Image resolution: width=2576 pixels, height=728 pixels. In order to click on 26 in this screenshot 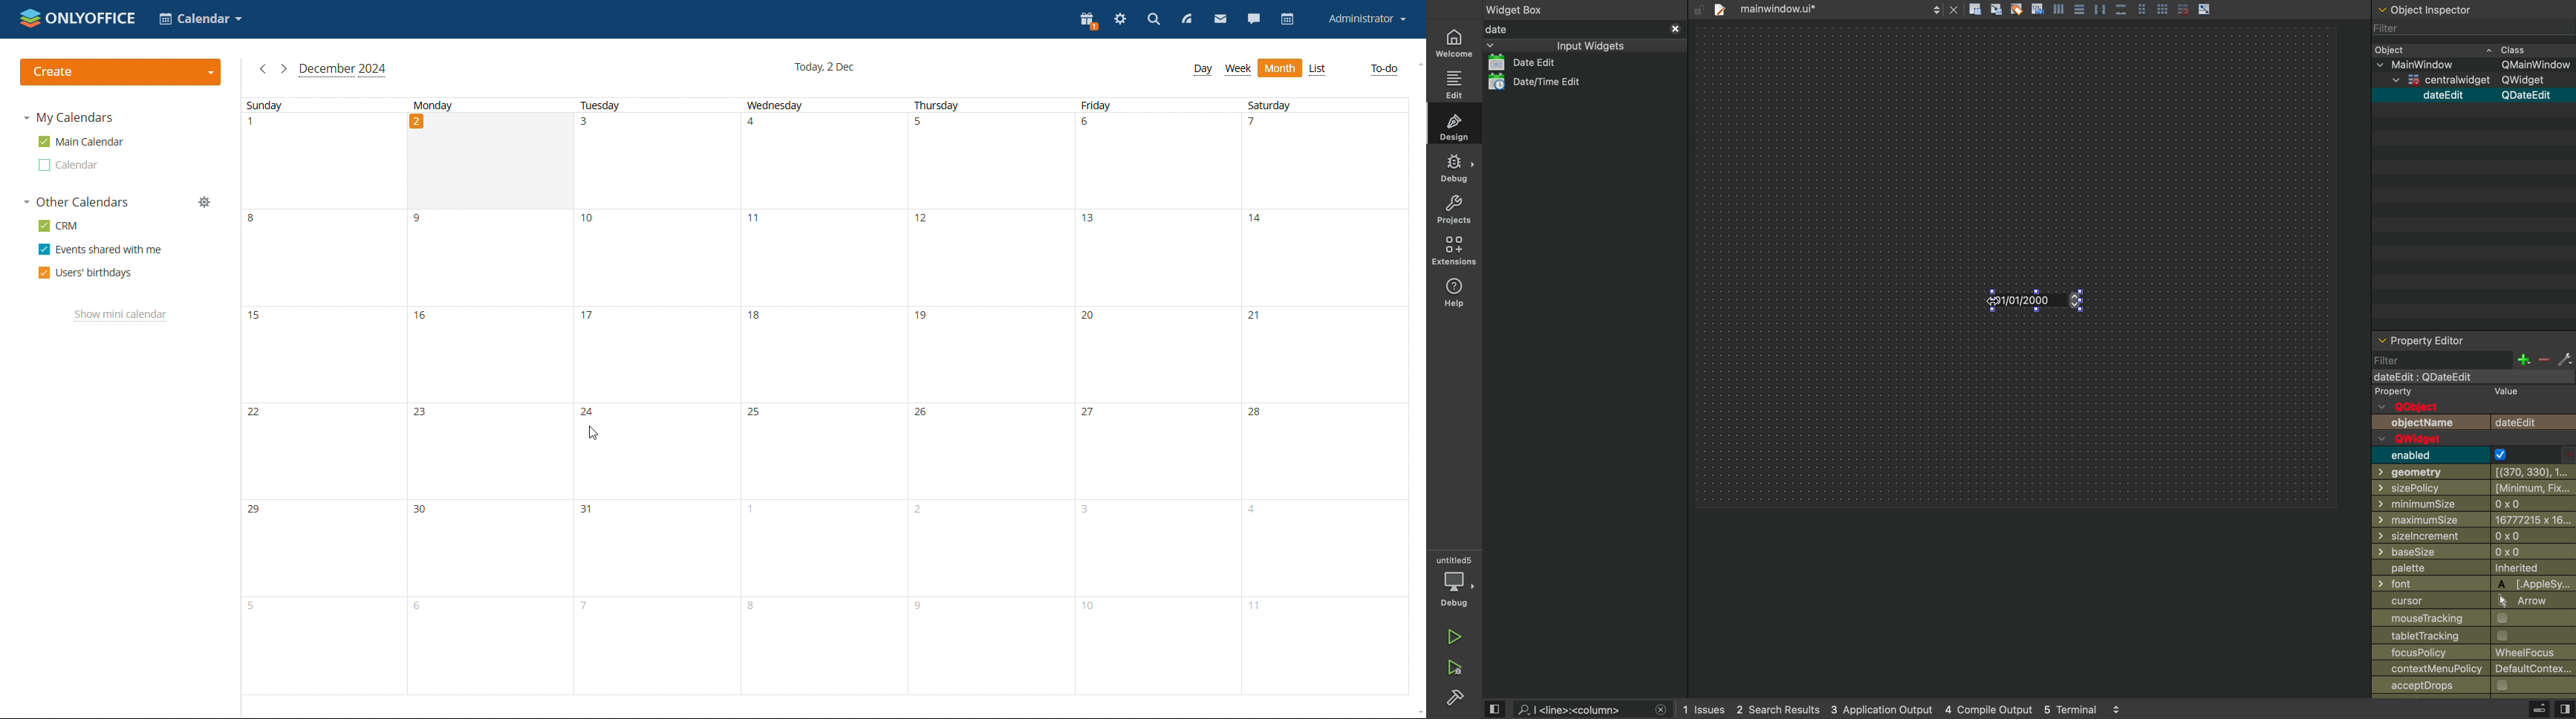, I will do `click(924, 414)`.